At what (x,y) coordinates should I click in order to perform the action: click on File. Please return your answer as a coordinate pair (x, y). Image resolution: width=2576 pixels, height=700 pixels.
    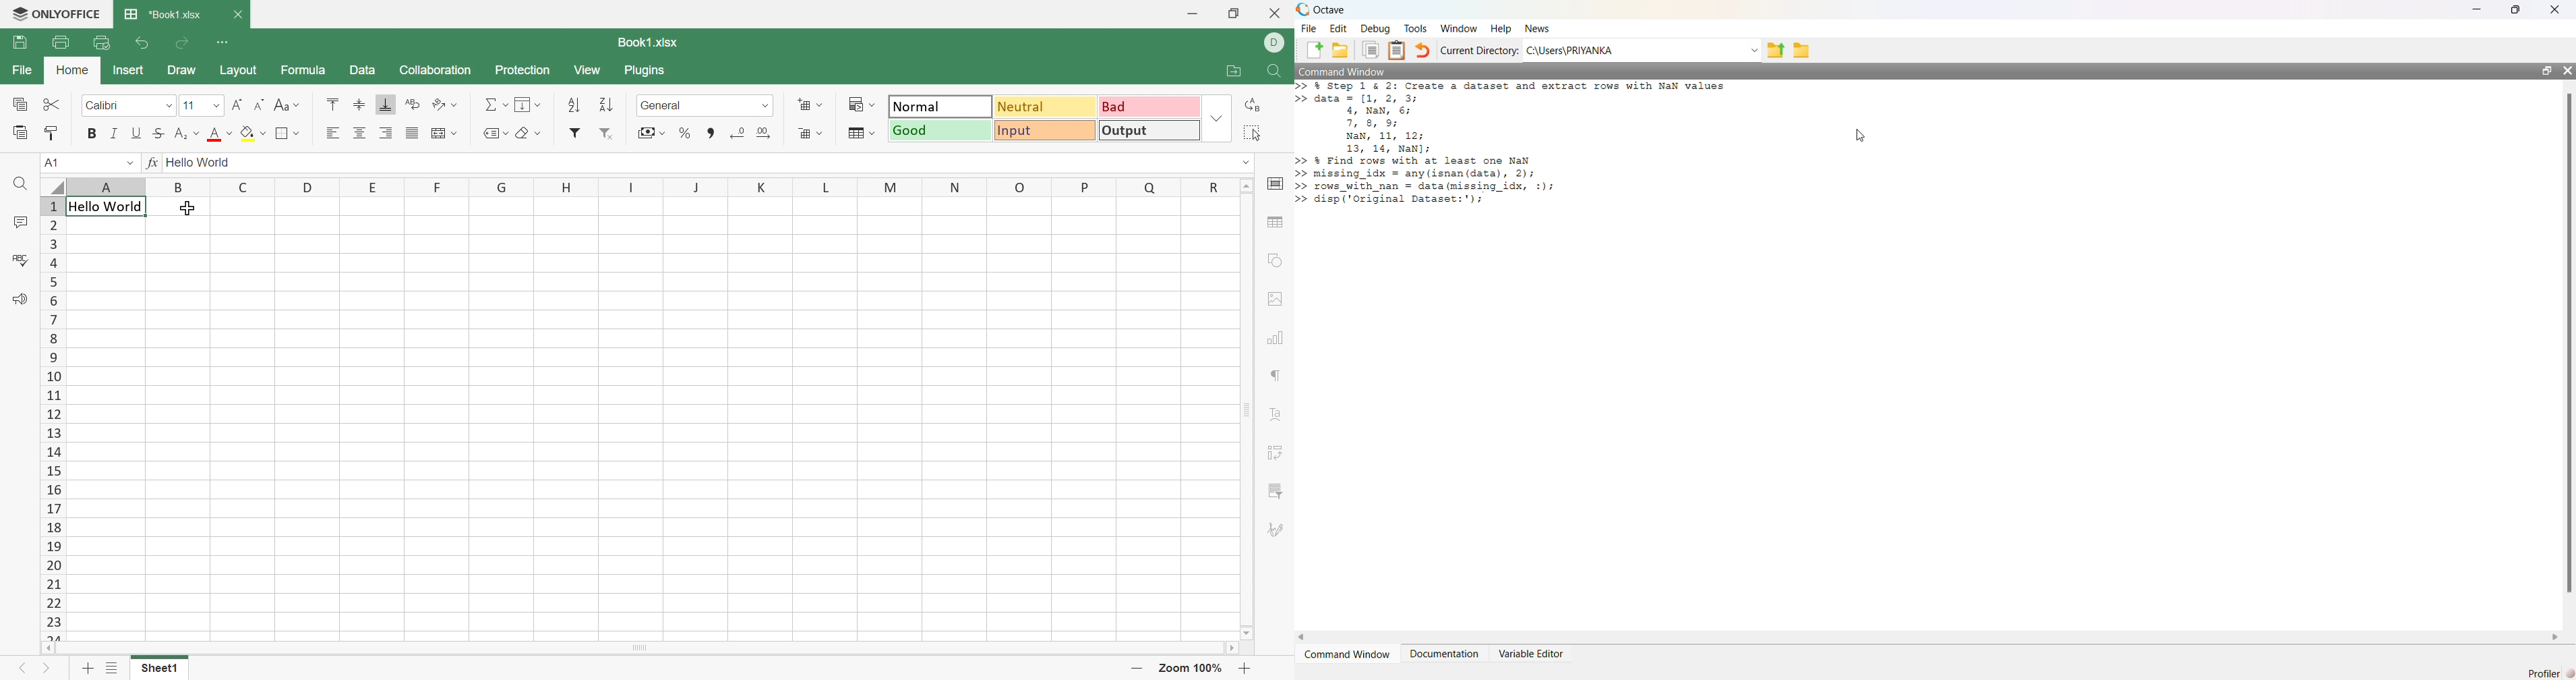
    Looking at the image, I should click on (1308, 29).